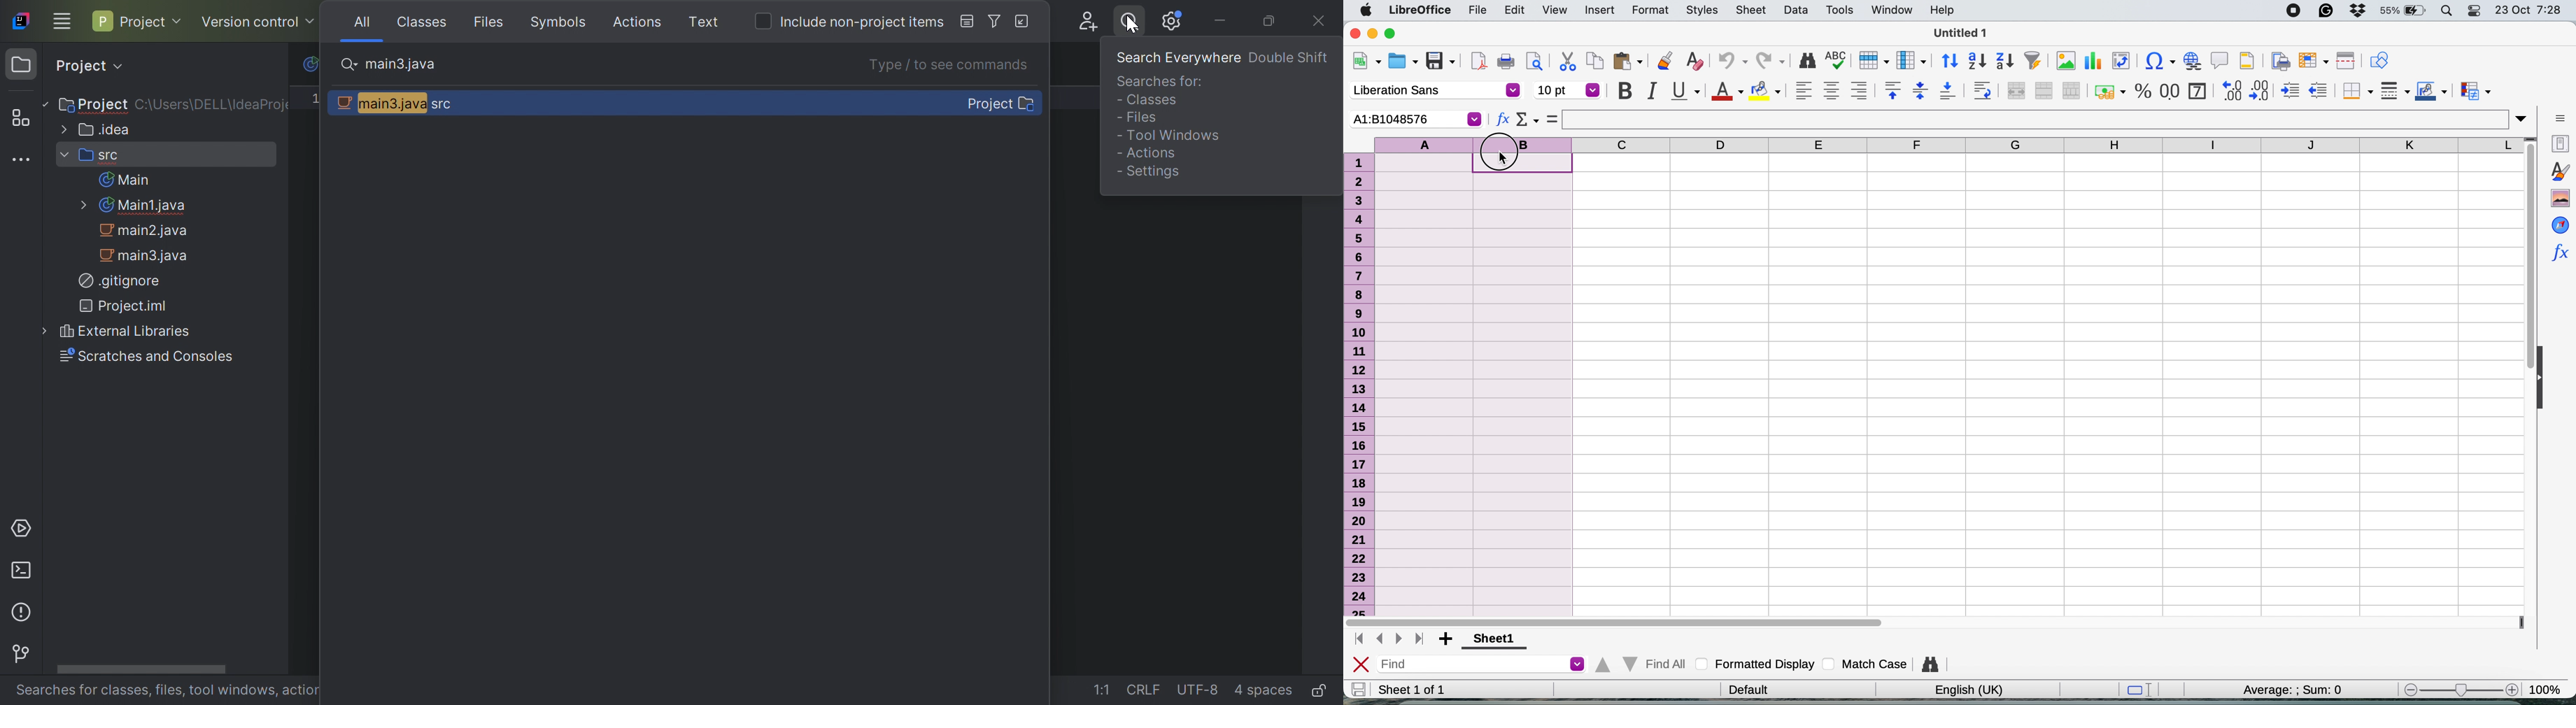 The width and height of the screenshot is (2576, 728). Describe the element at coordinates (24, 20) in the screenshot. I see `IntelliJ IDEA icon` at that location.